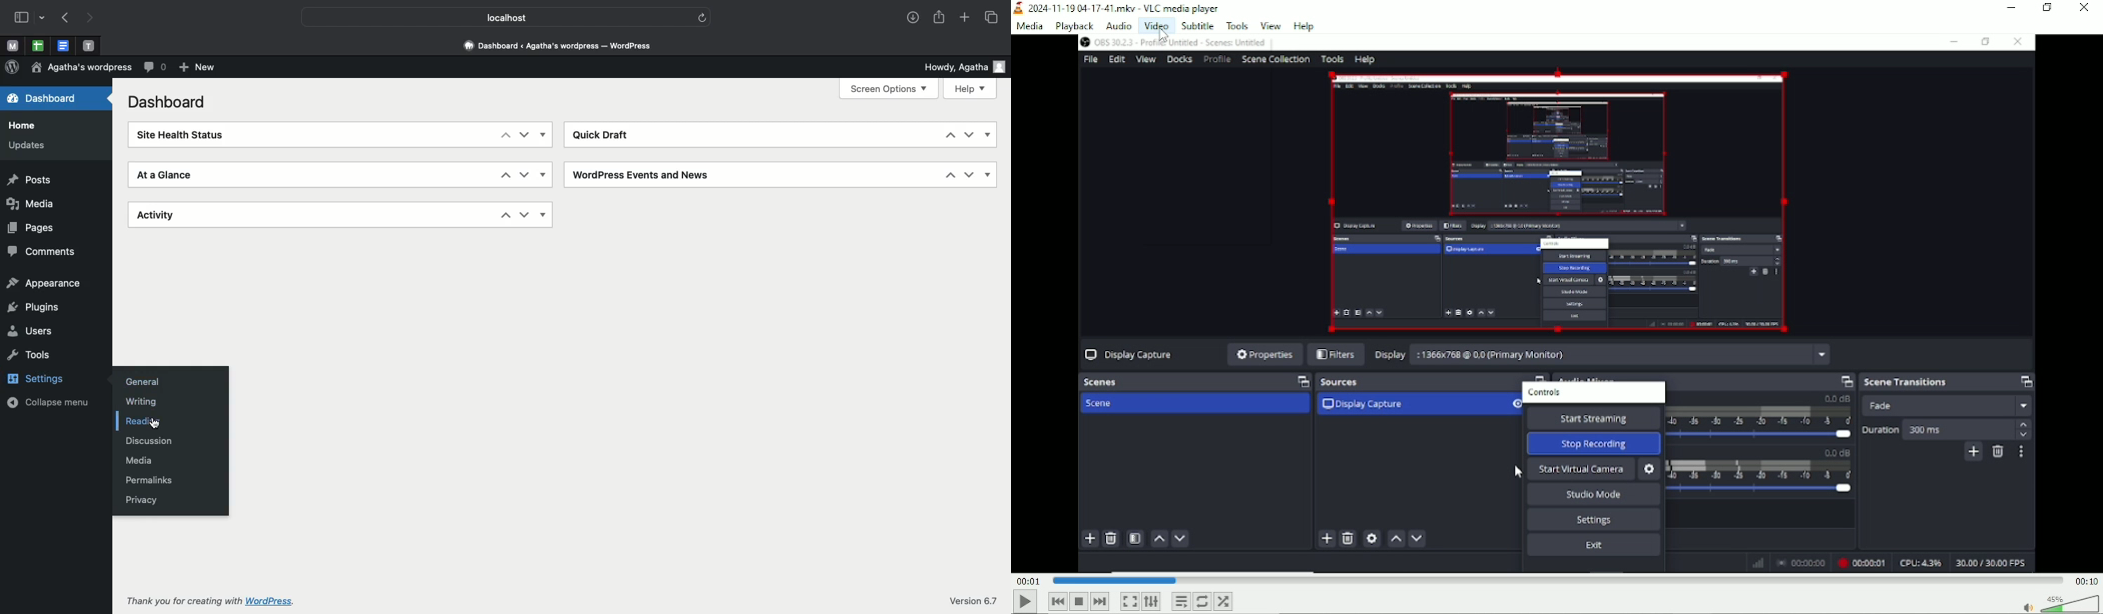 Image resolution: width=2128 pixels, height=616 pixels. What do you see at coordinates (147, 443) in the screenshot?
I see `Discussion` at bounding box center [147, 443].